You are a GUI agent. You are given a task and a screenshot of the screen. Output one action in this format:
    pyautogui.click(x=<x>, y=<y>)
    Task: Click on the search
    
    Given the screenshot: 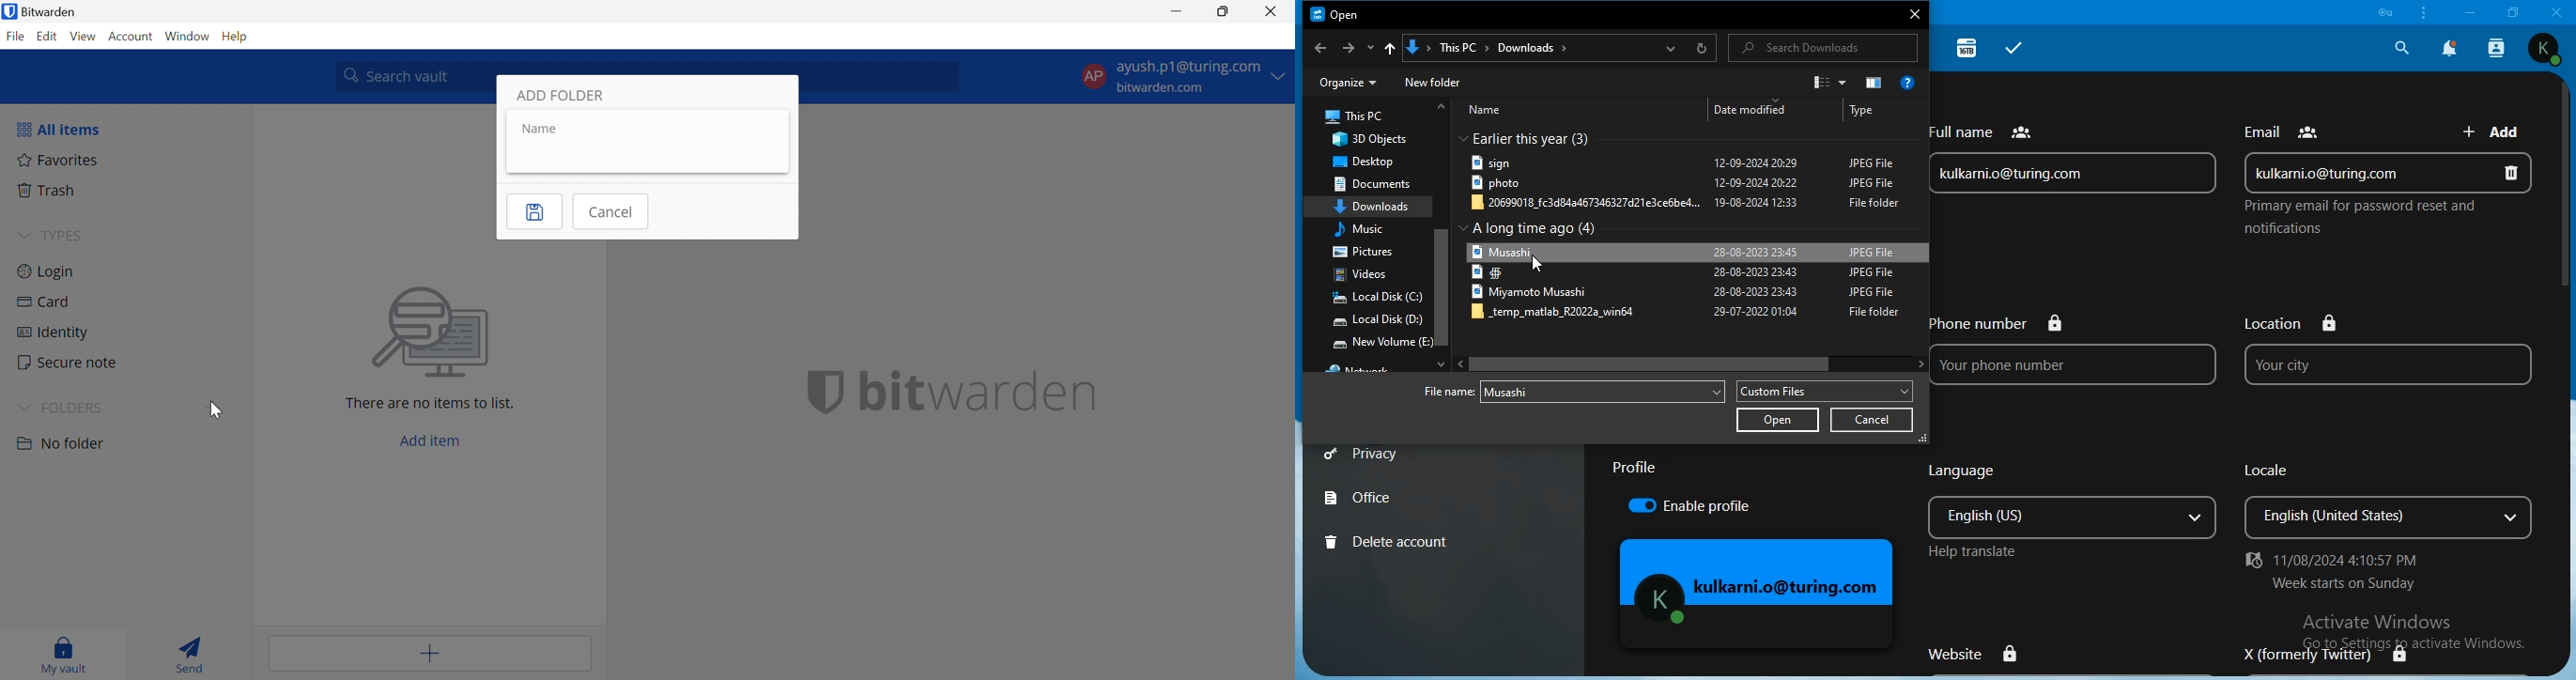 What is the action you would take?
    pyautogui.click(x=1819, y=50)
    